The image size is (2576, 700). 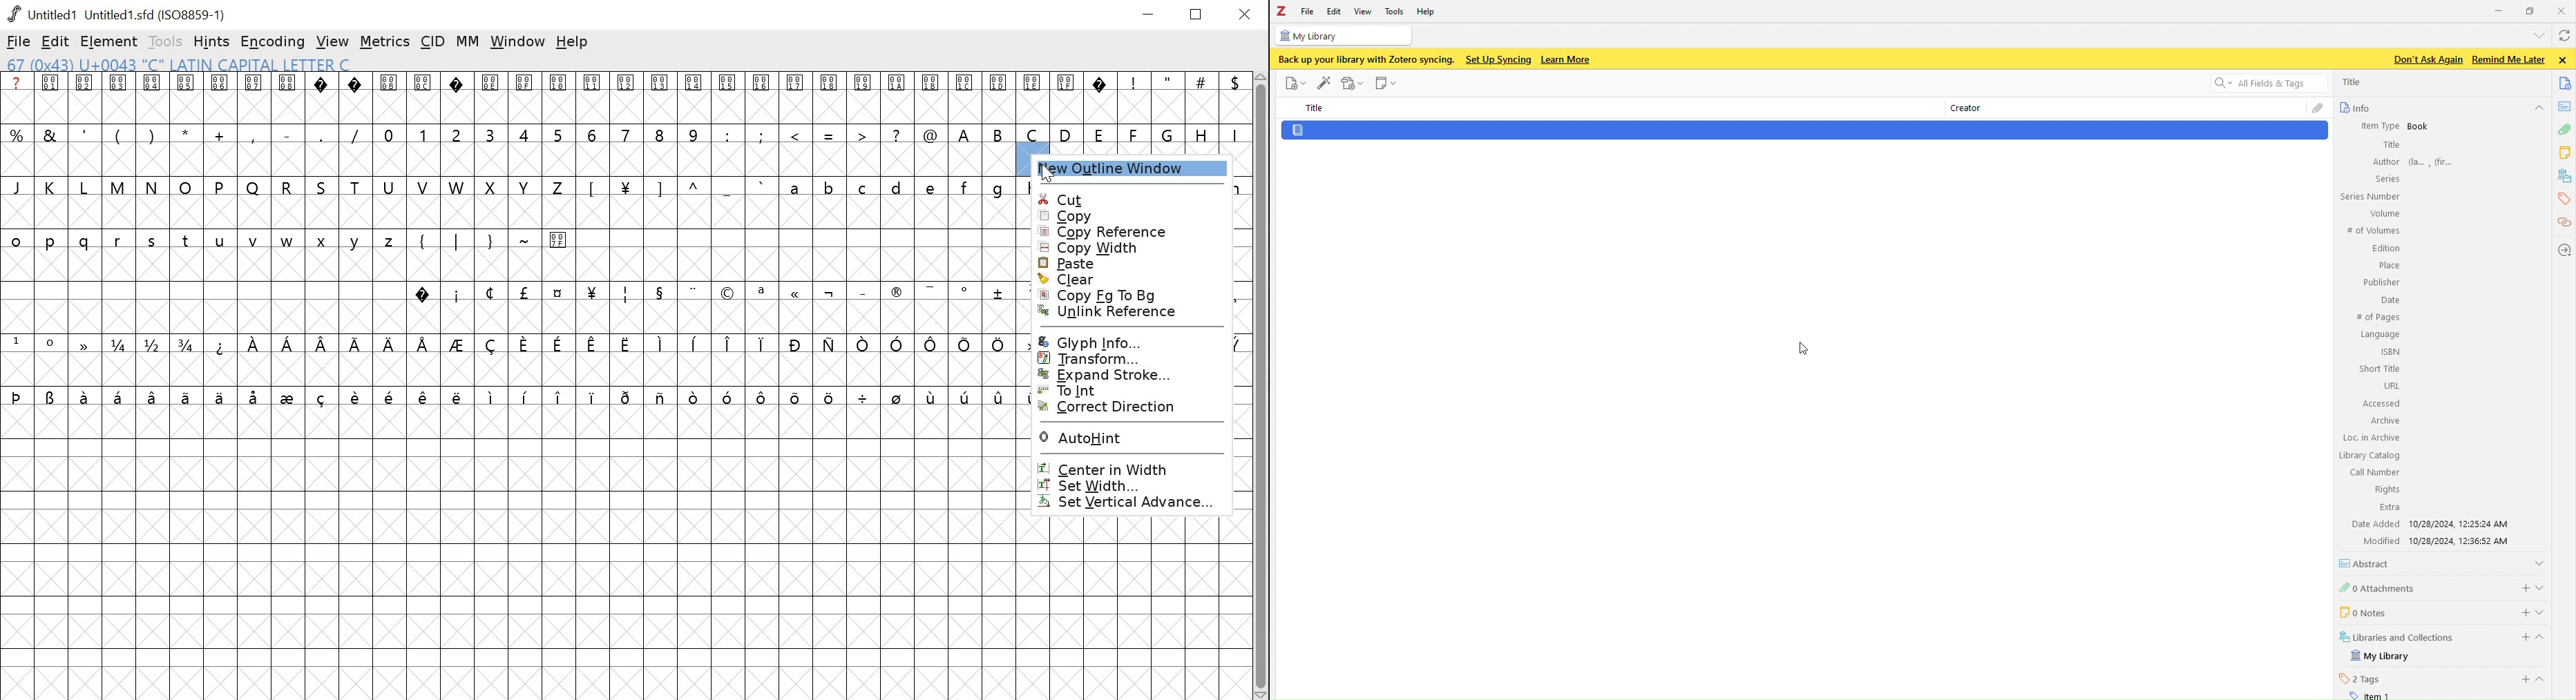 What do you see at coordinates (2369, 197) in the screenshot?
I see `Series Number` at bounding box center [2369, 197].